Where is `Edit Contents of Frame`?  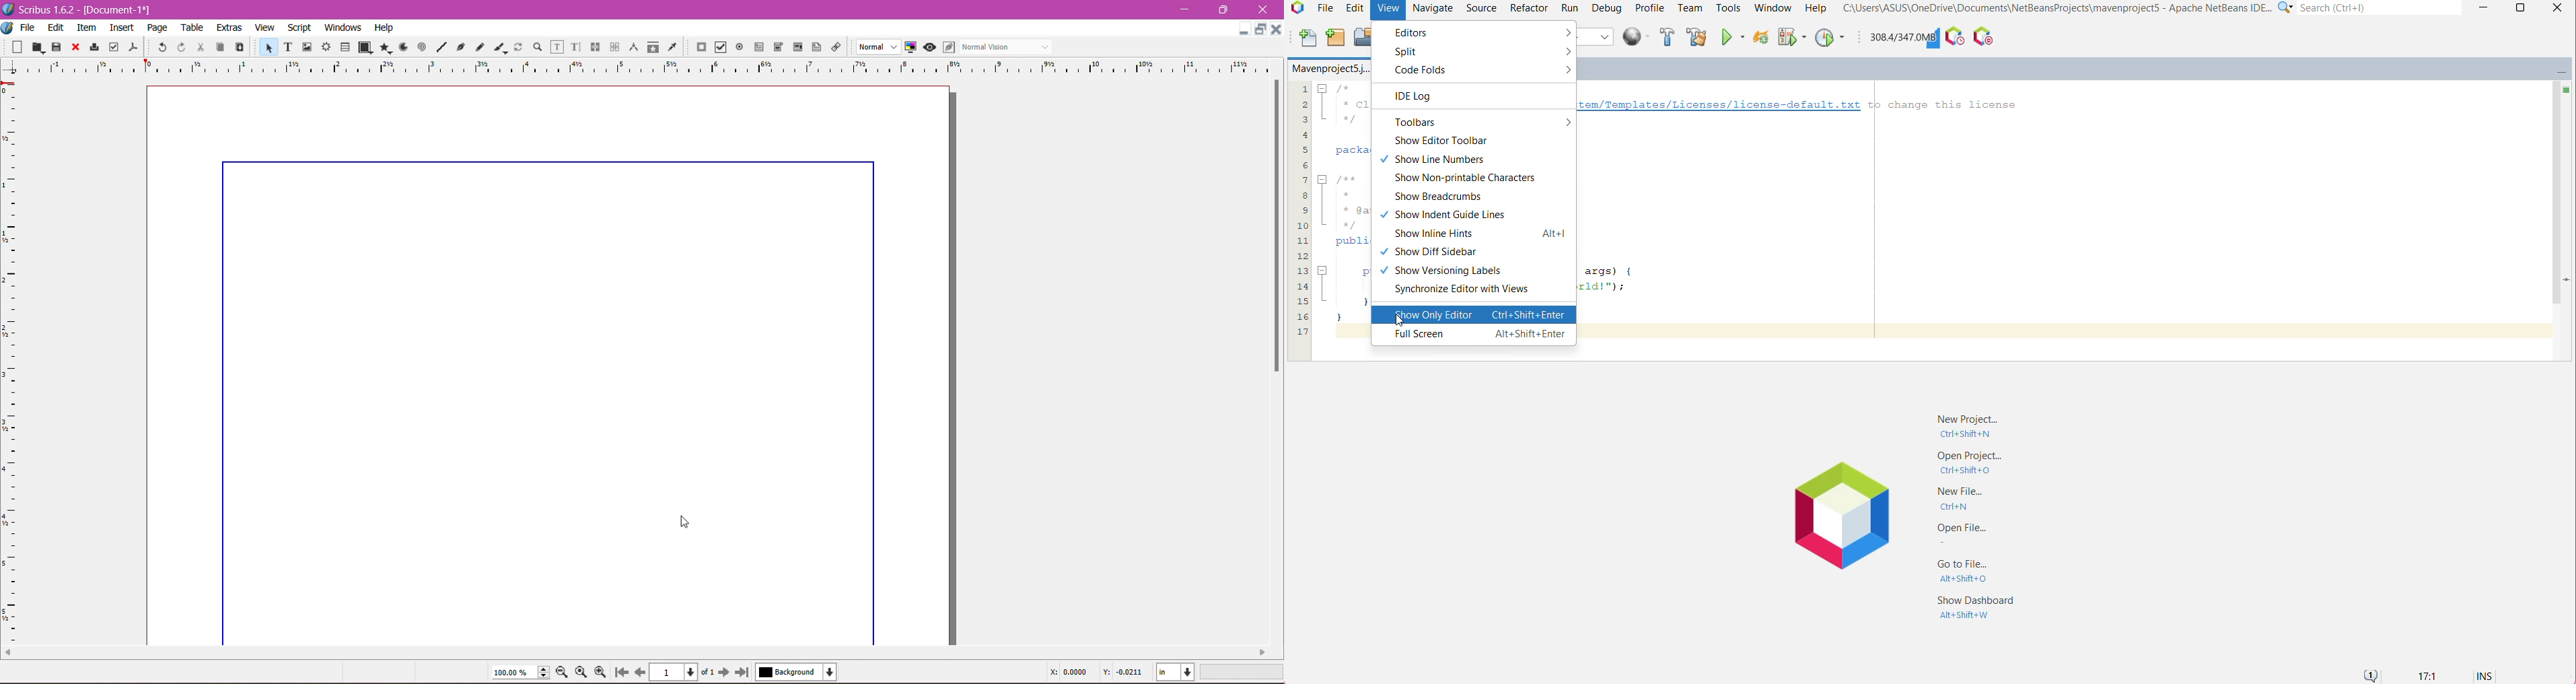
Edit Contents of Frame is located at coordinates (556, 48).